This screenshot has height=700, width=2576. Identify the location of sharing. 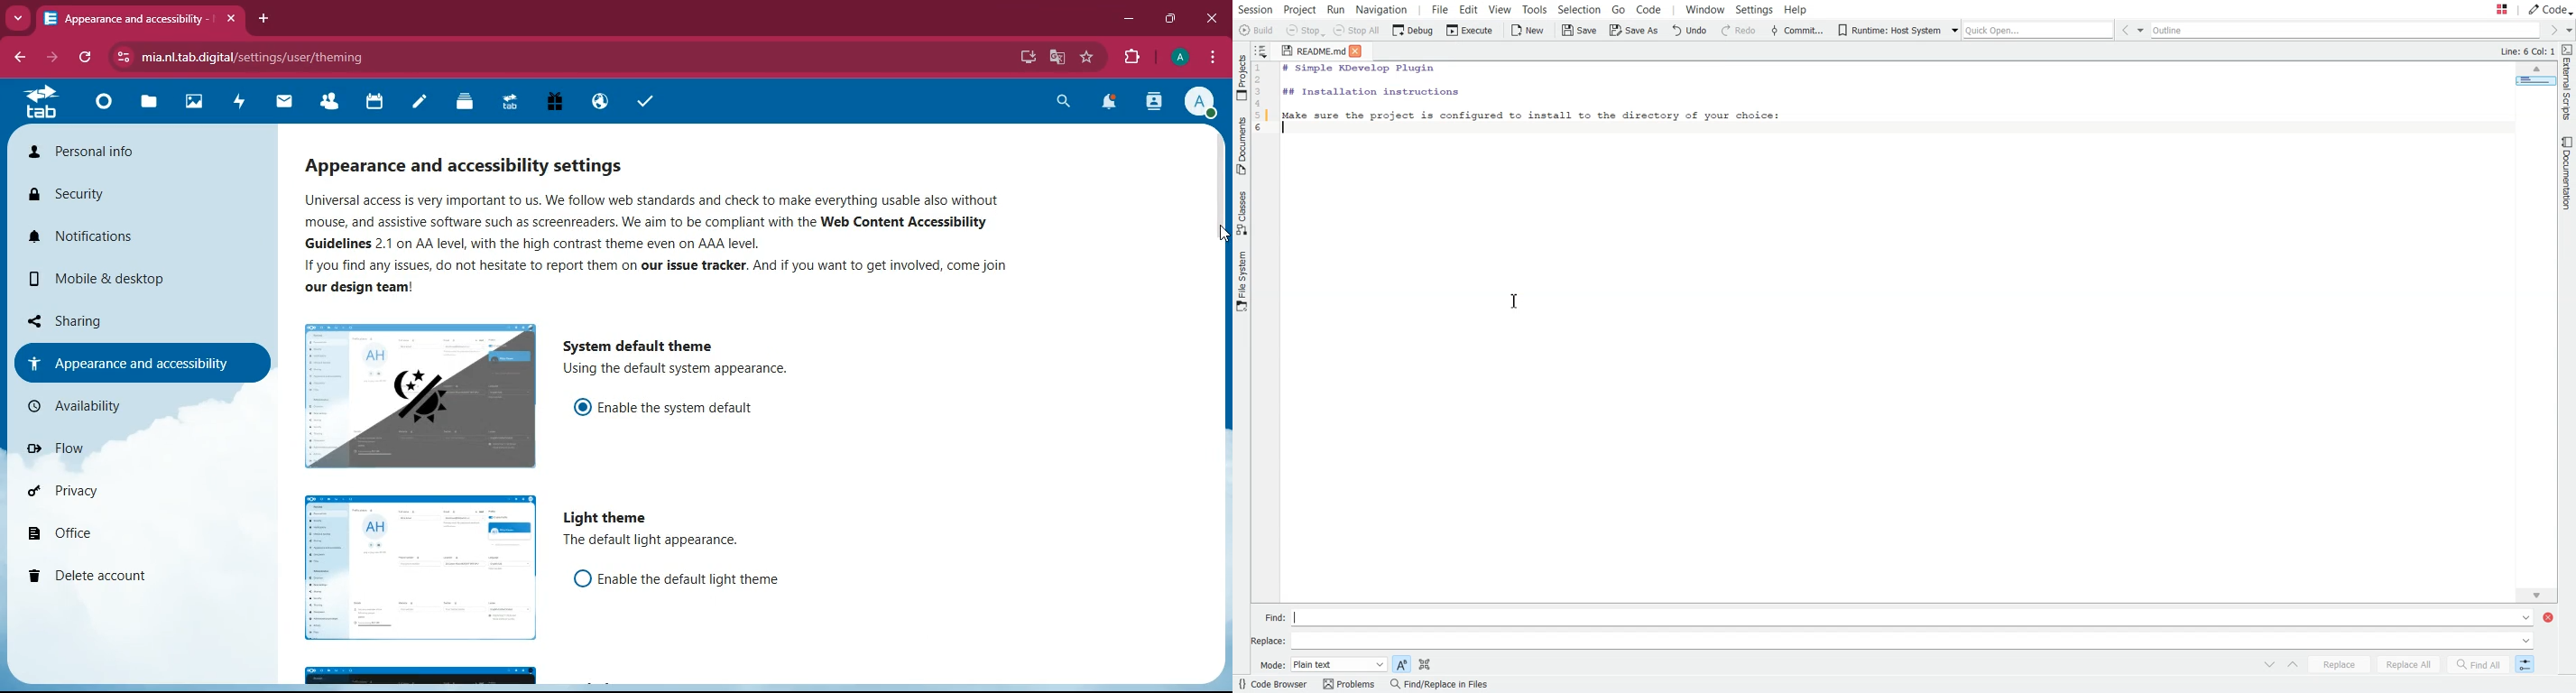
(134, 319).